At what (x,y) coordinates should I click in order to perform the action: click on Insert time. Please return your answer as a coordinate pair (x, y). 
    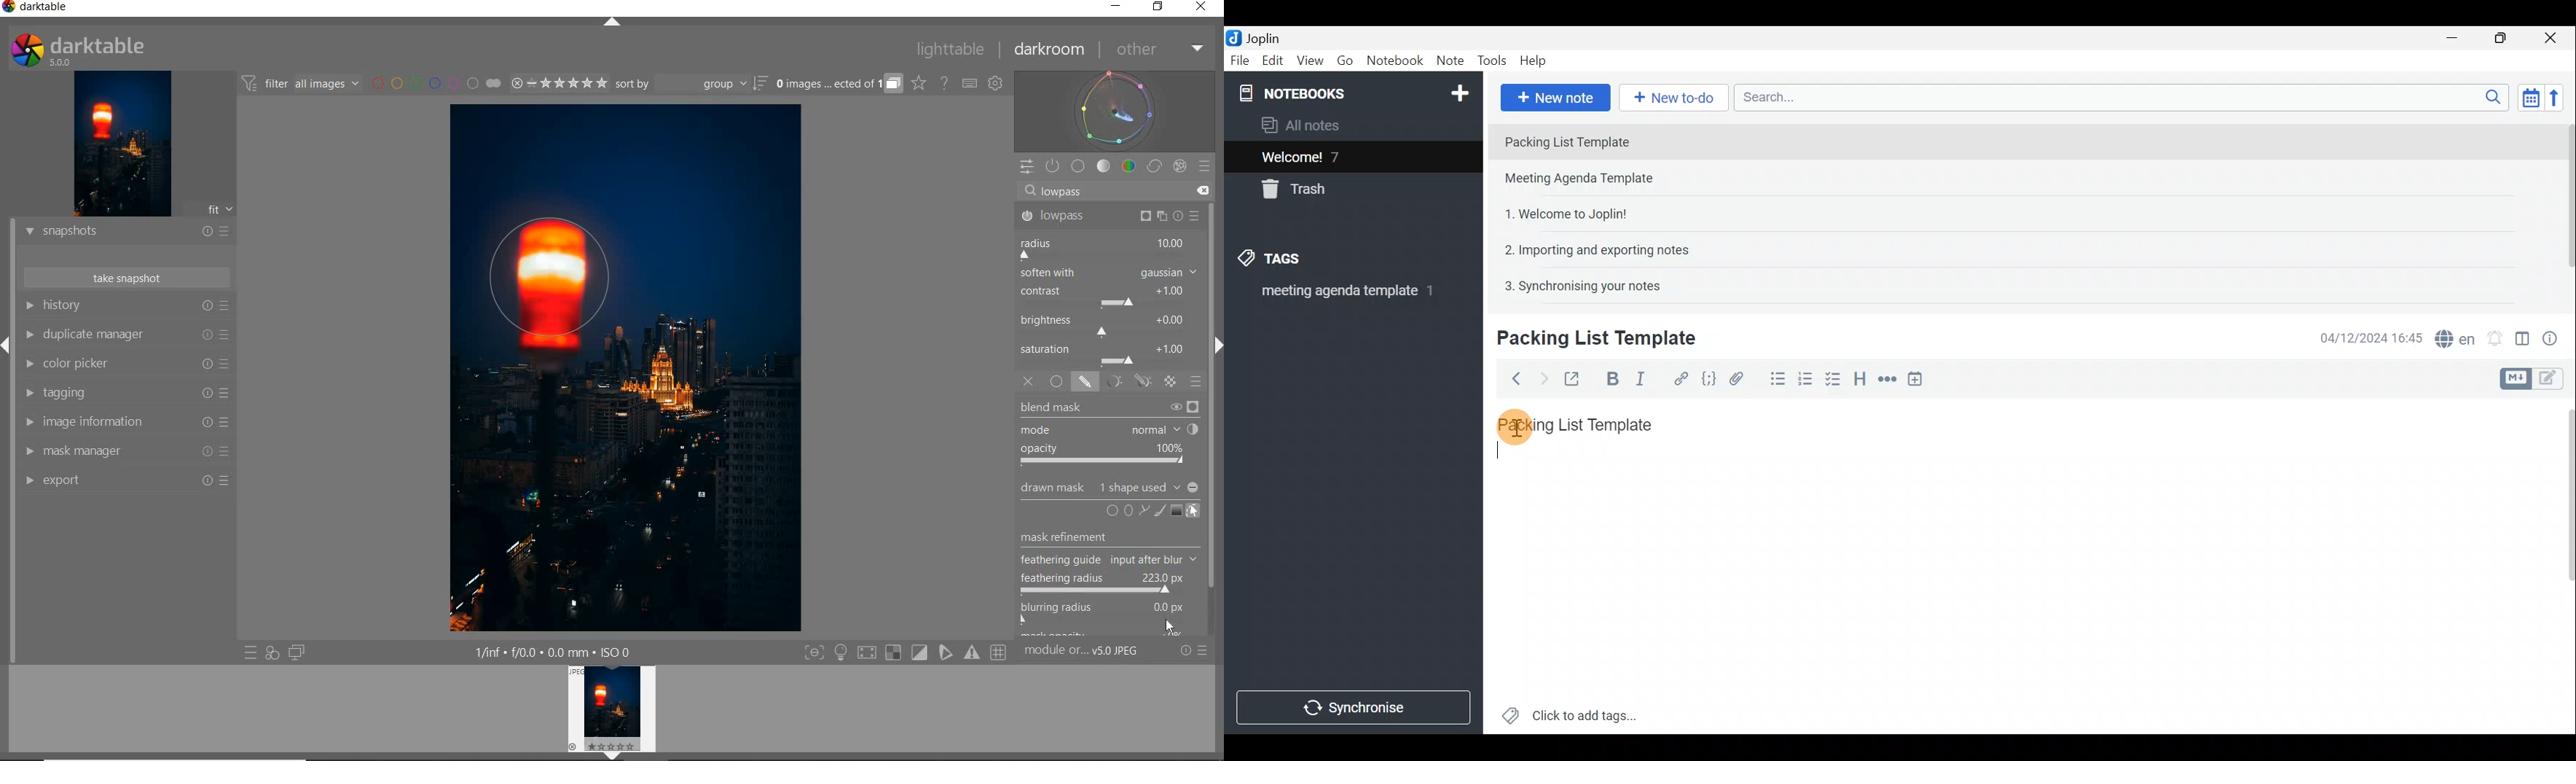
    Looking at the image, I should click on (1920, 378).